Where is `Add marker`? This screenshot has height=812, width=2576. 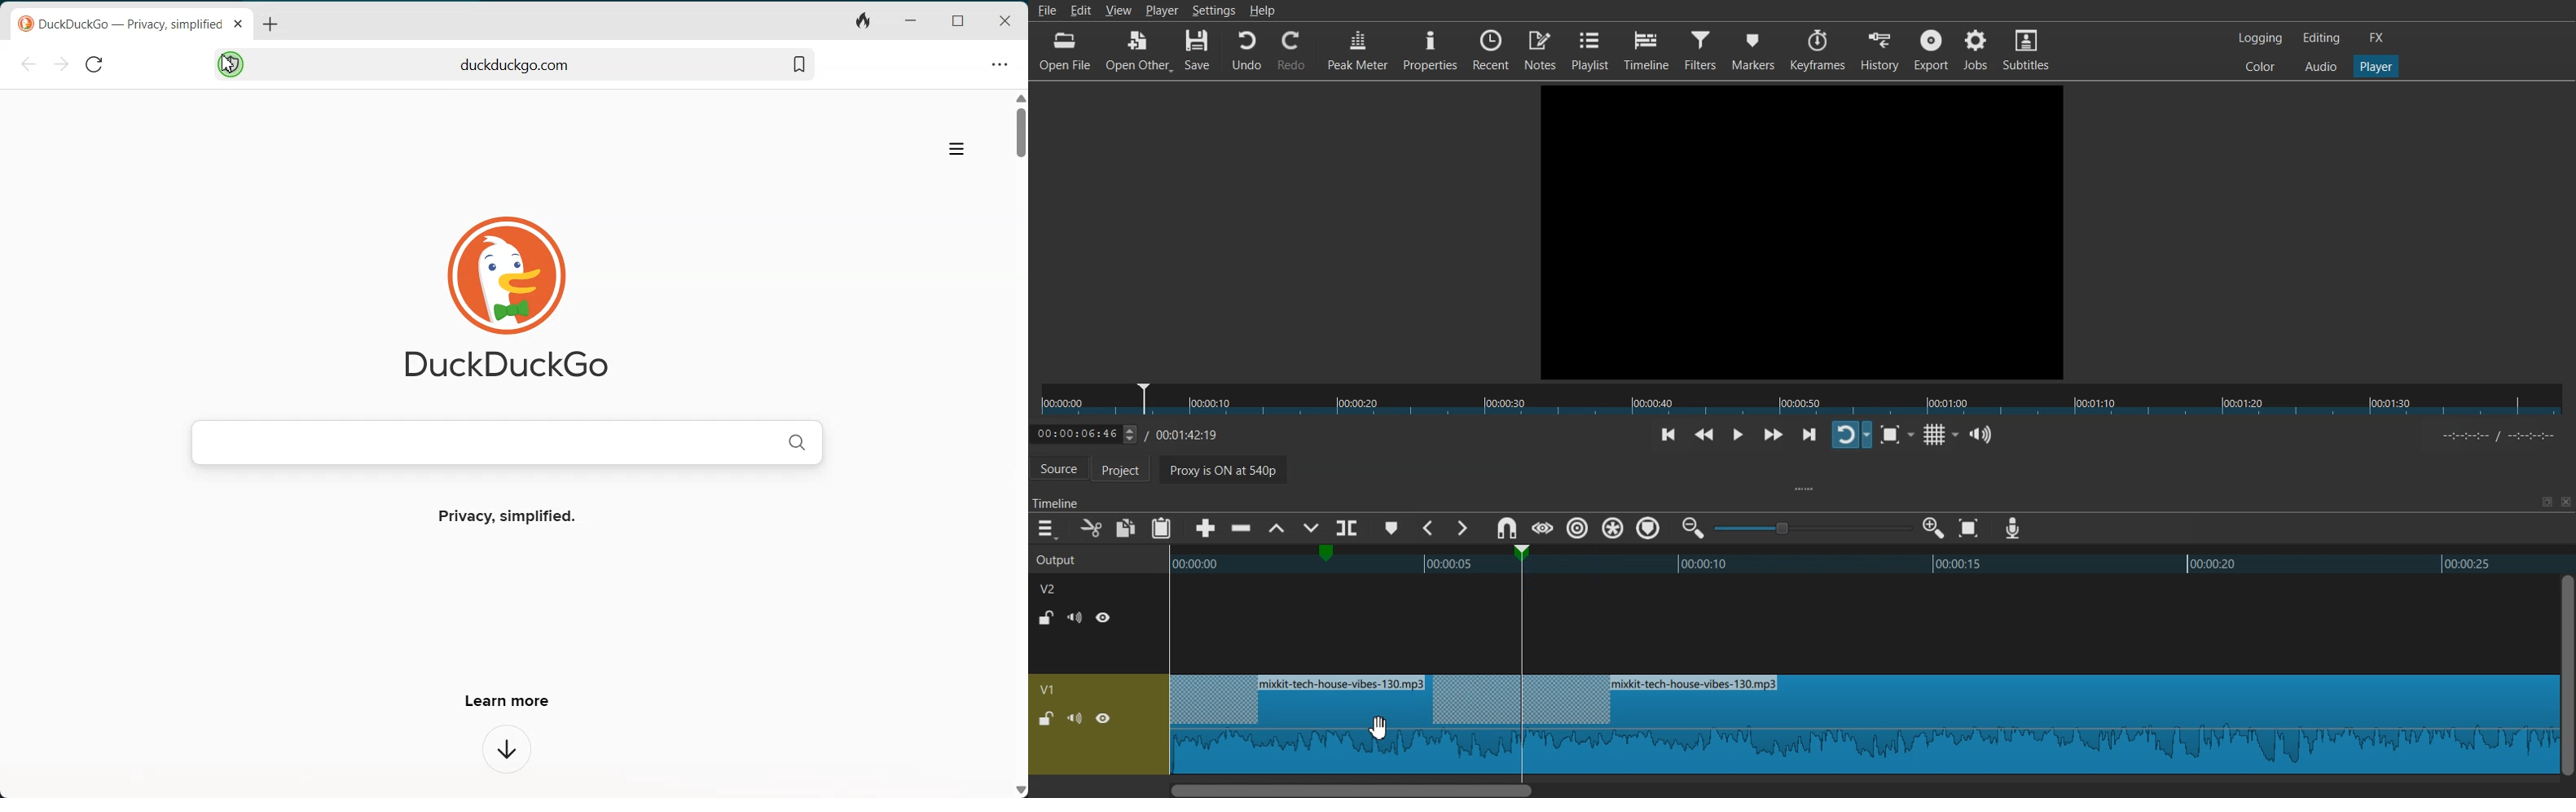
Add marker is located at coordinates (1392, 528).